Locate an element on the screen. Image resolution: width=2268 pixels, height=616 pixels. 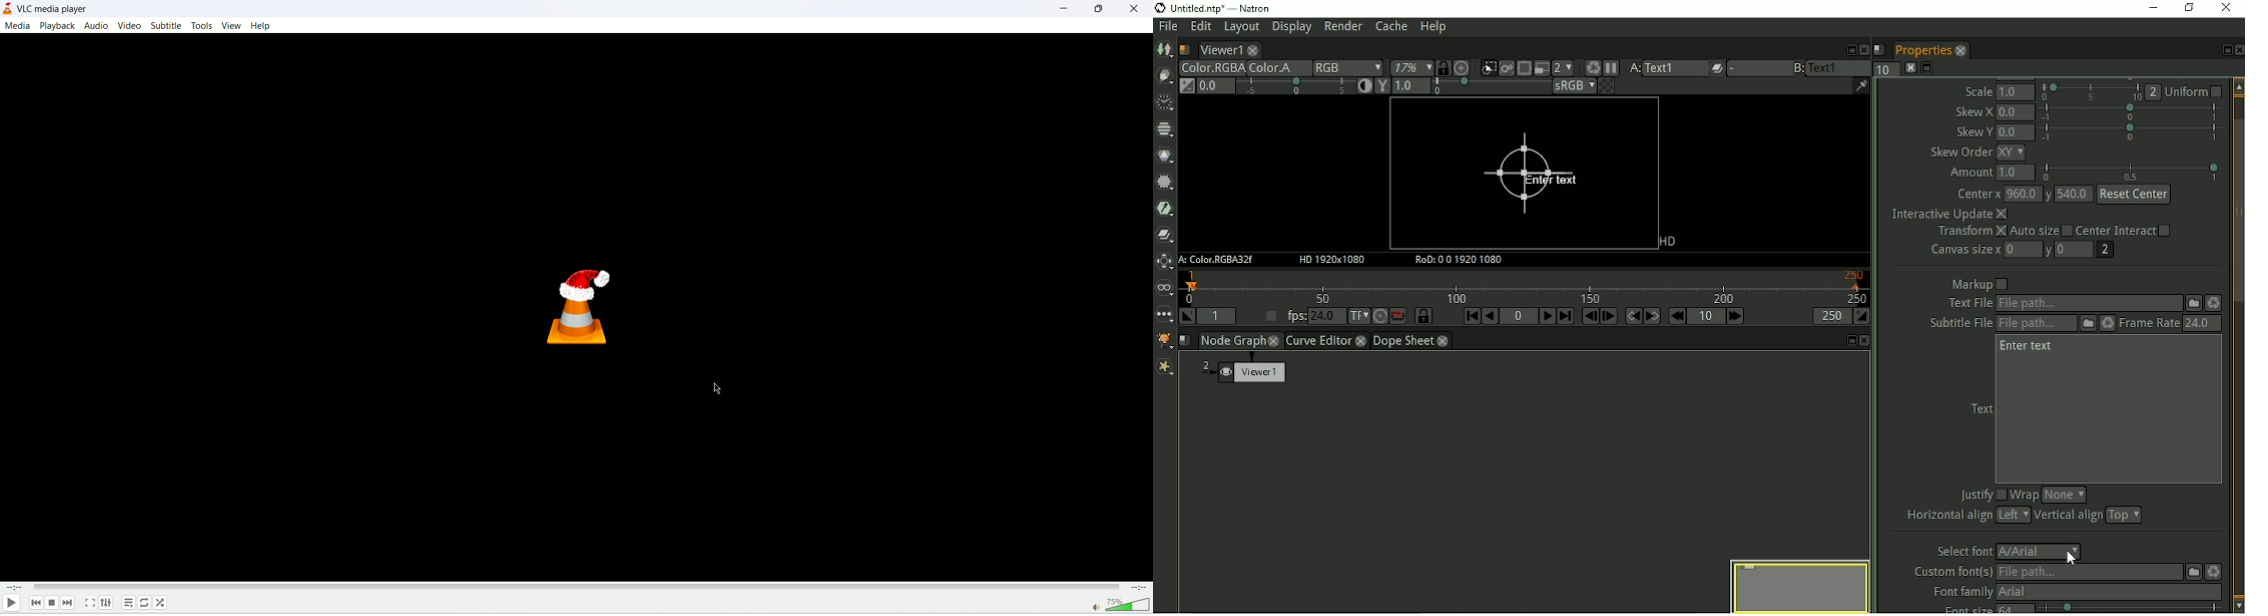
Edit is located at coordinates (1200, 28).